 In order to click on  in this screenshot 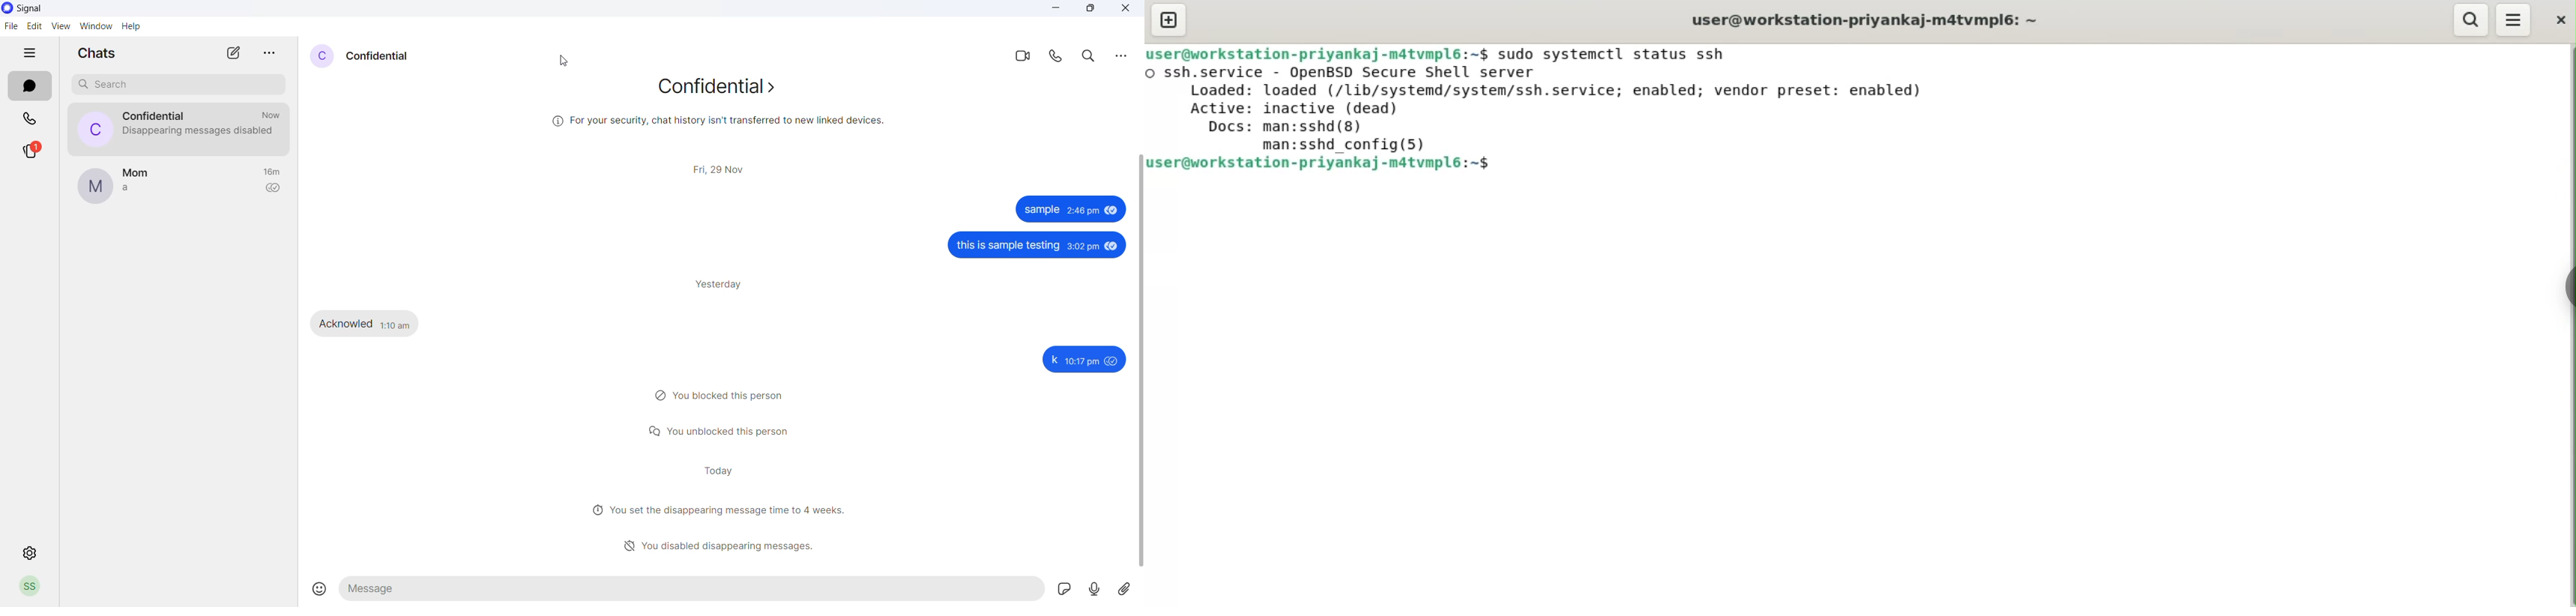, I will do `click(719, 283)`.